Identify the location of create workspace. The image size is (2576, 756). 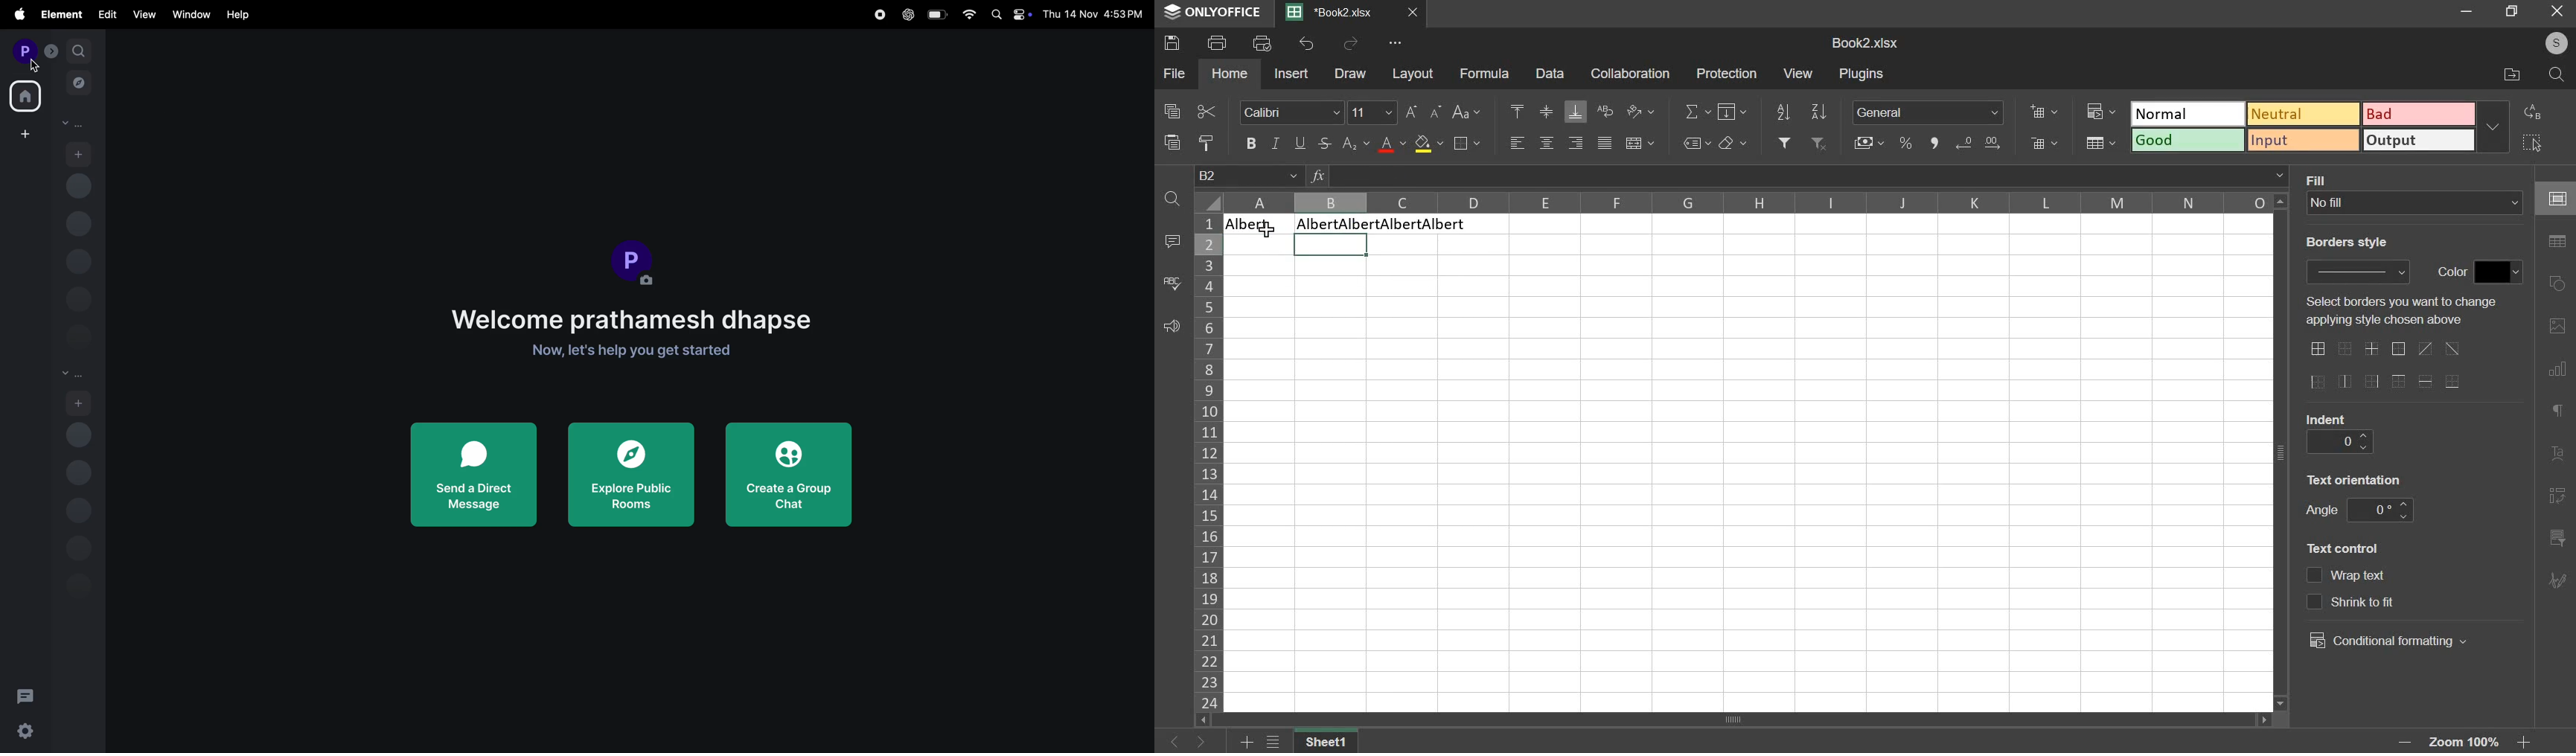
(22, 134).